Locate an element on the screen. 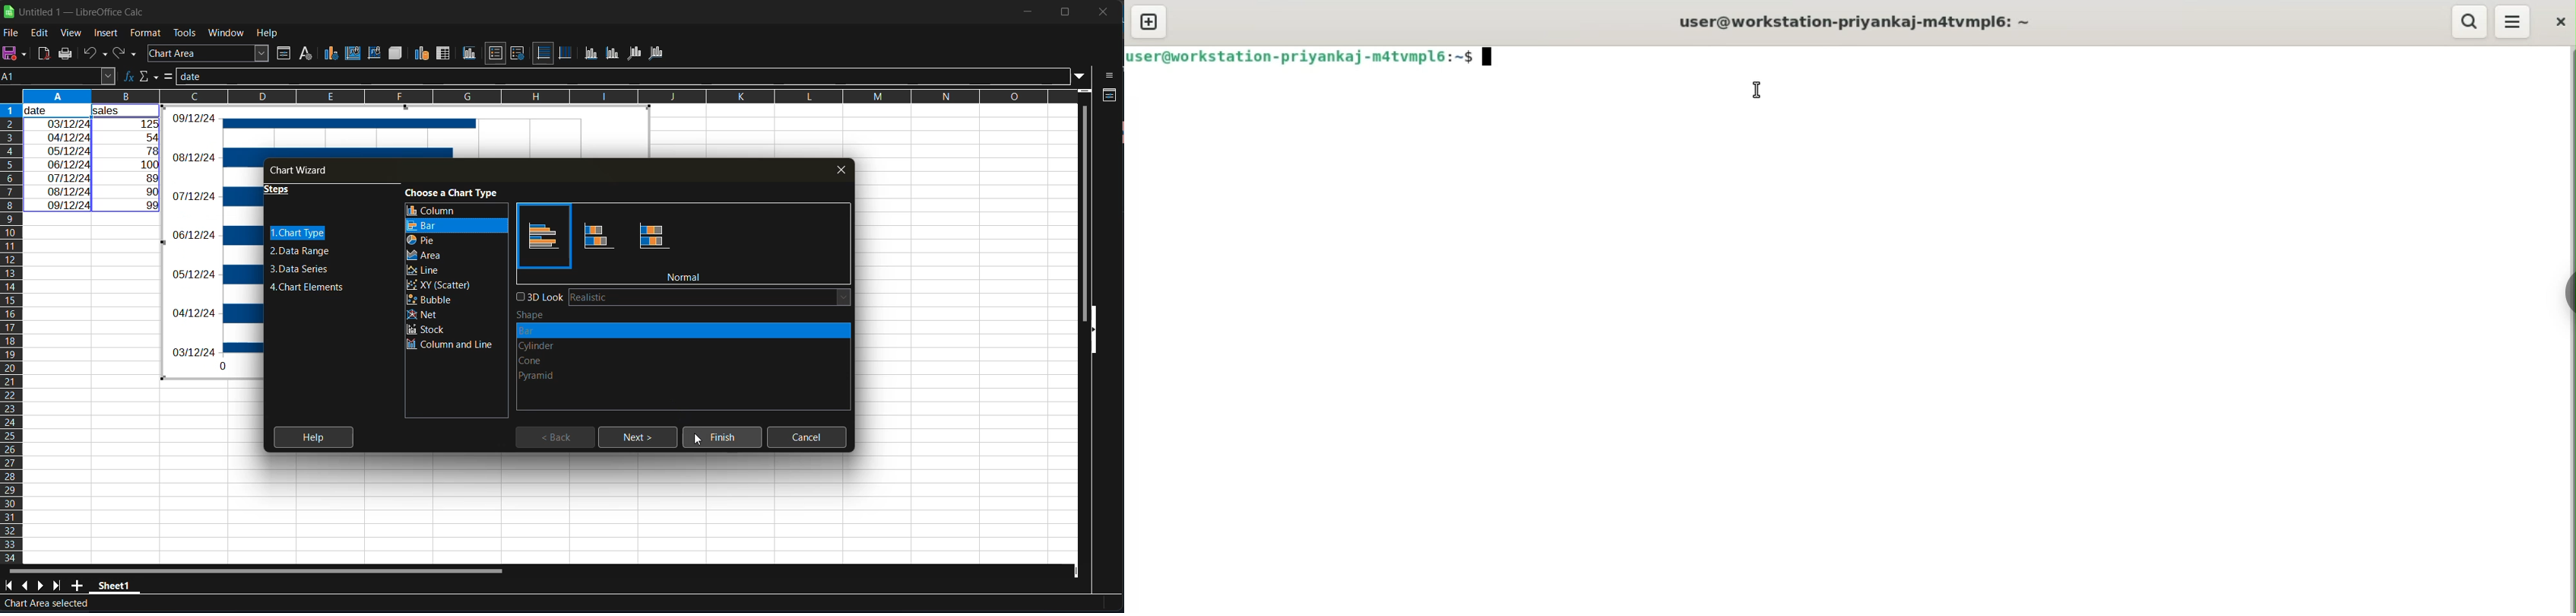 The width and height of the screenshot is (2576, 616). window is located at coordinates (227, 32).